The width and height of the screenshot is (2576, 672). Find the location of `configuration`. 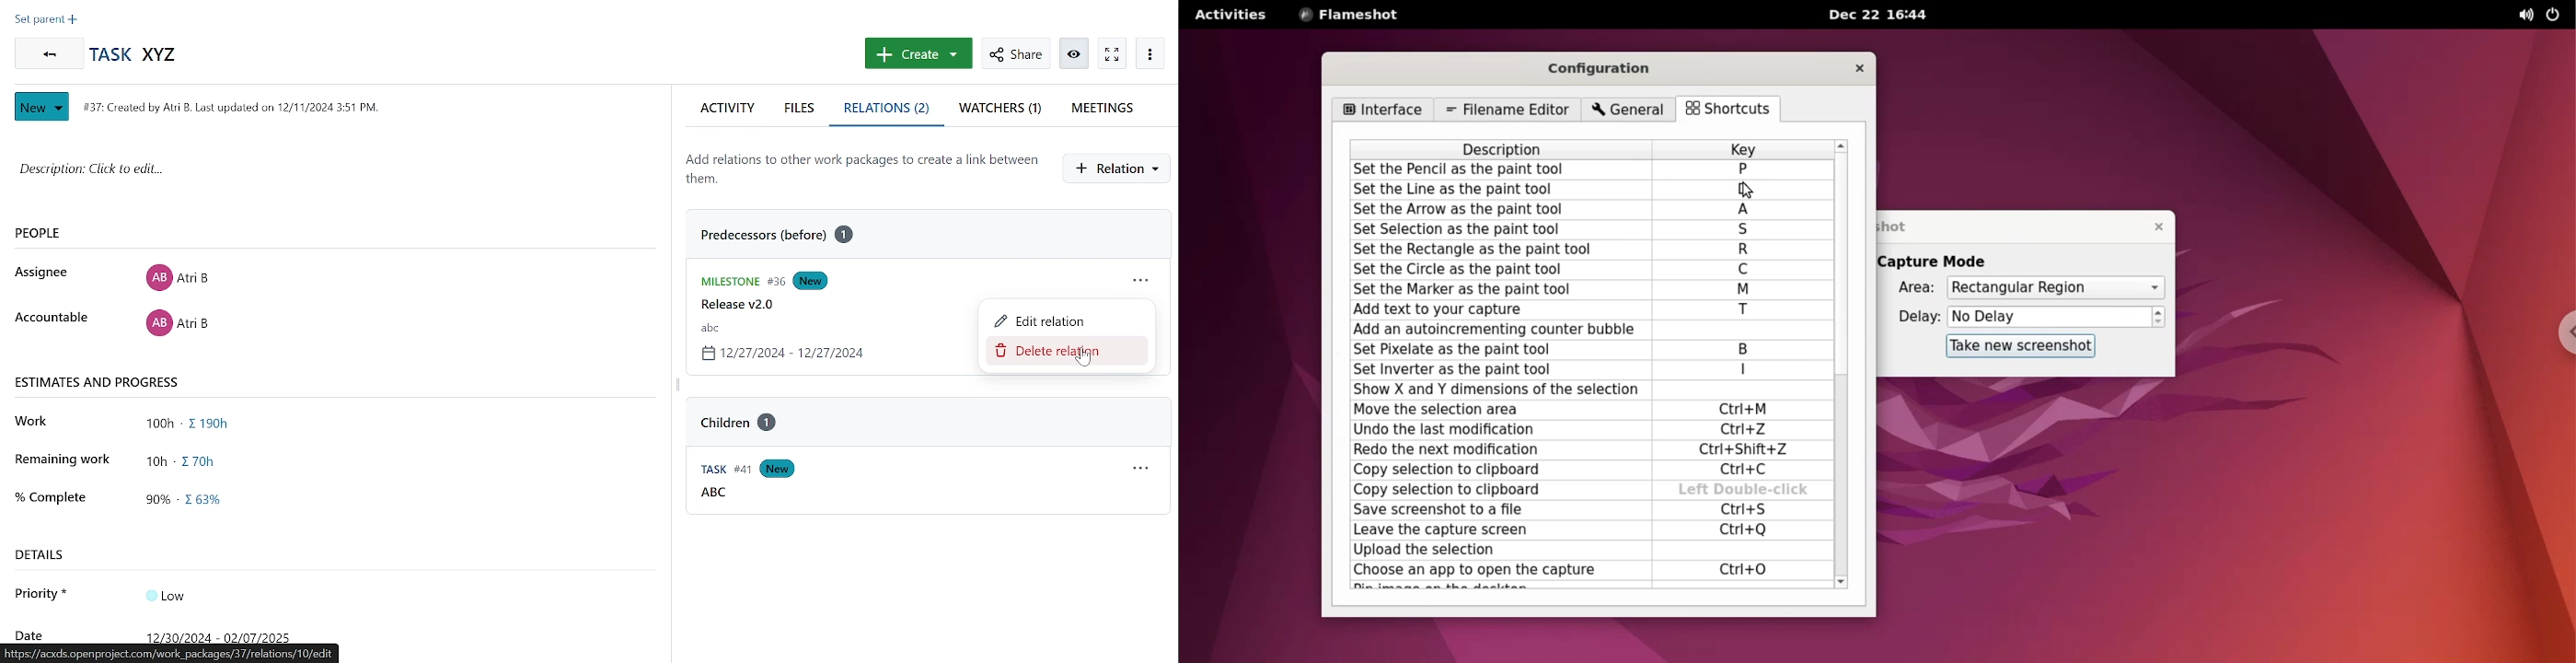

configuration is located at coordinates (1608, 69).